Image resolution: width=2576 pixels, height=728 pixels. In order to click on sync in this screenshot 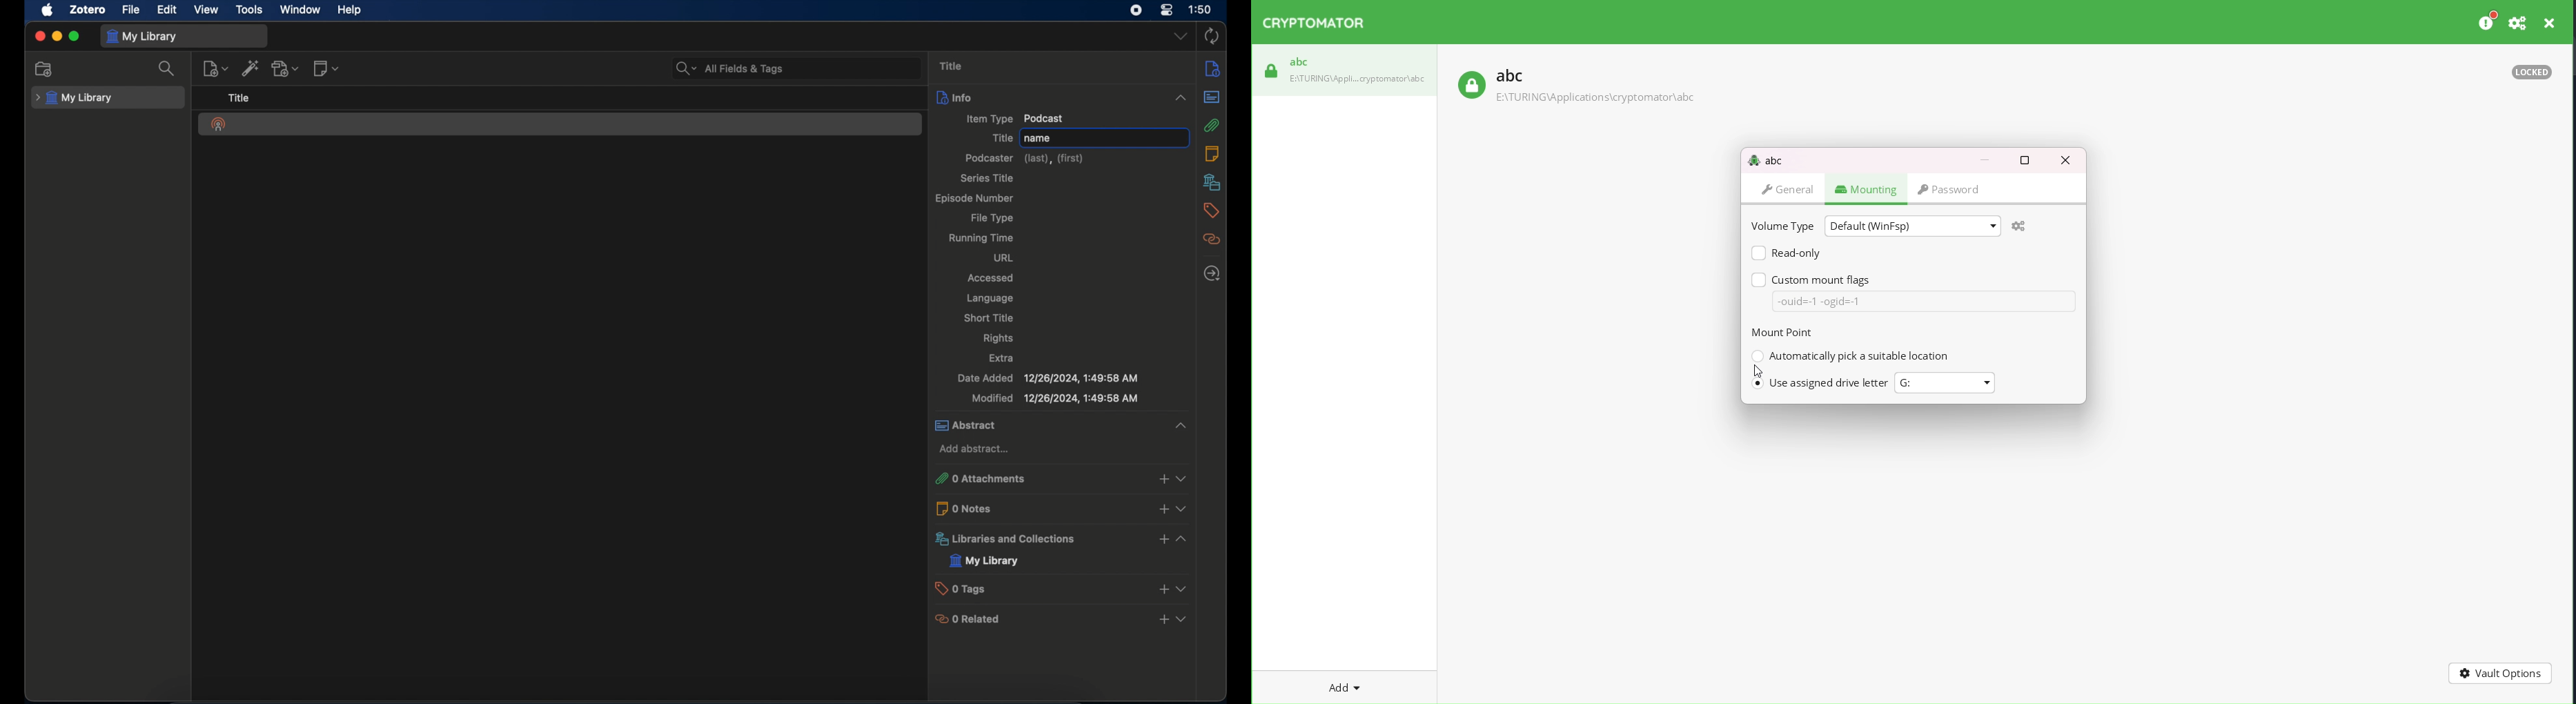, I will do `click(1212, 36)`.